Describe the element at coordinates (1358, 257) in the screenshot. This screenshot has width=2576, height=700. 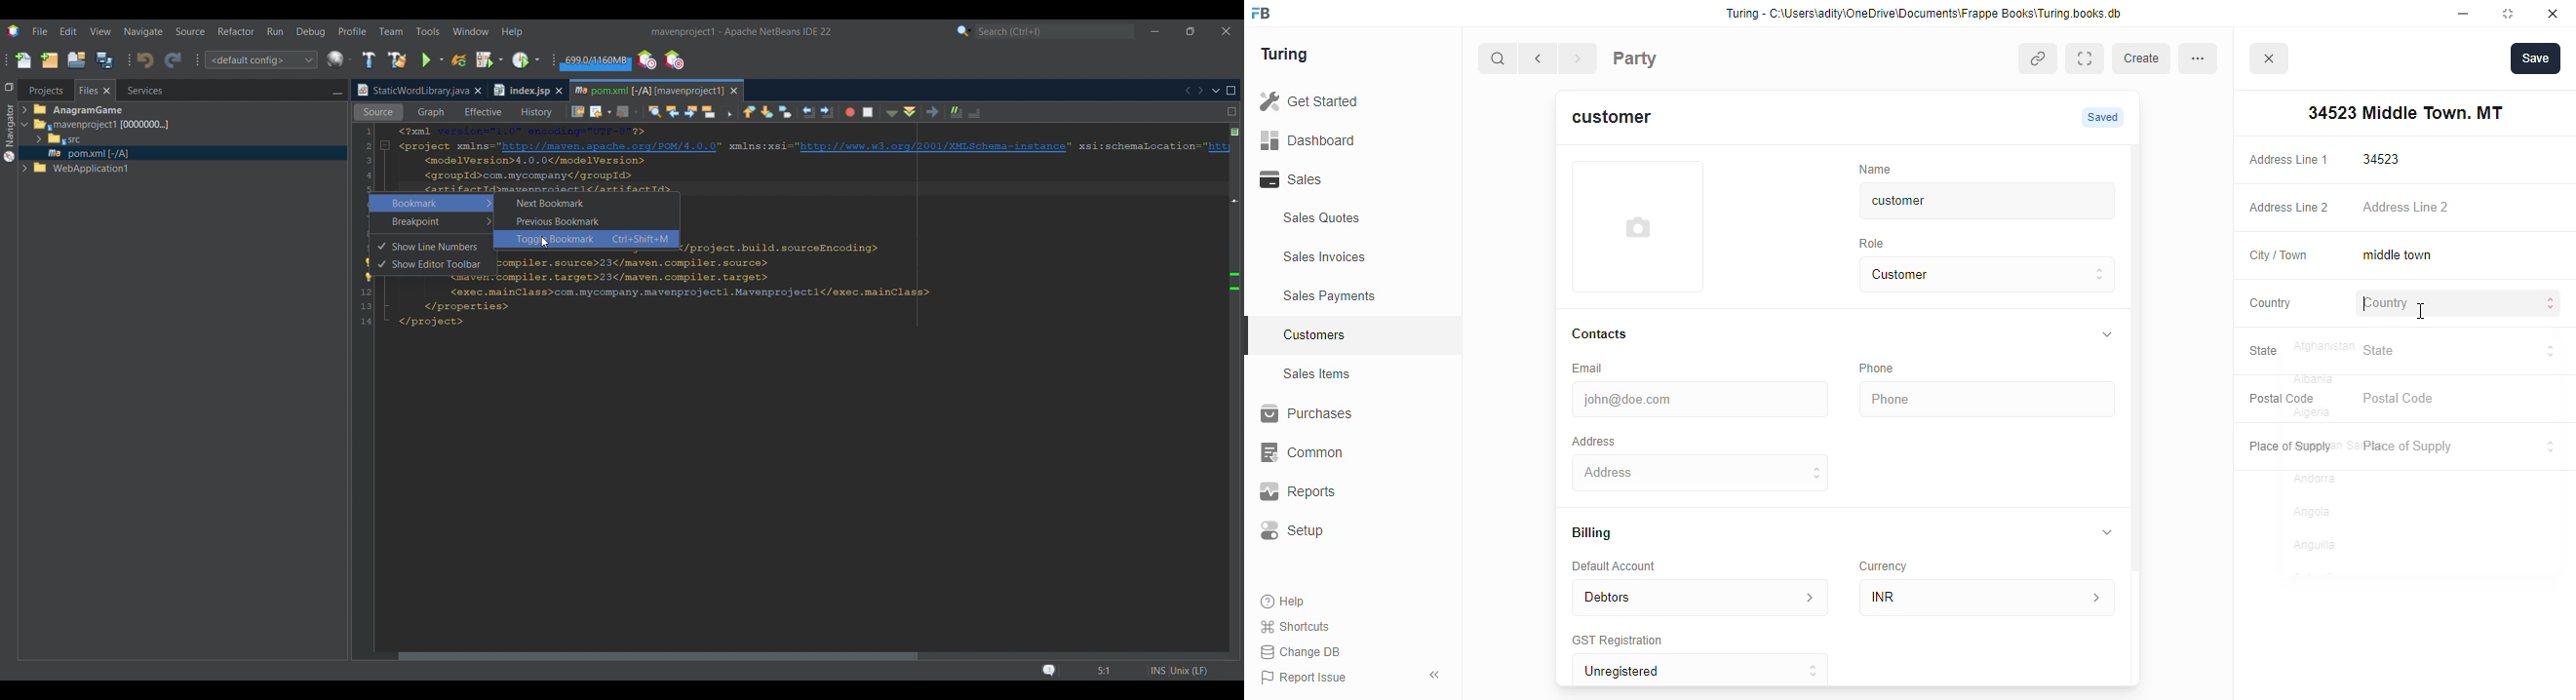
I see `Sales Invoices` at that location.